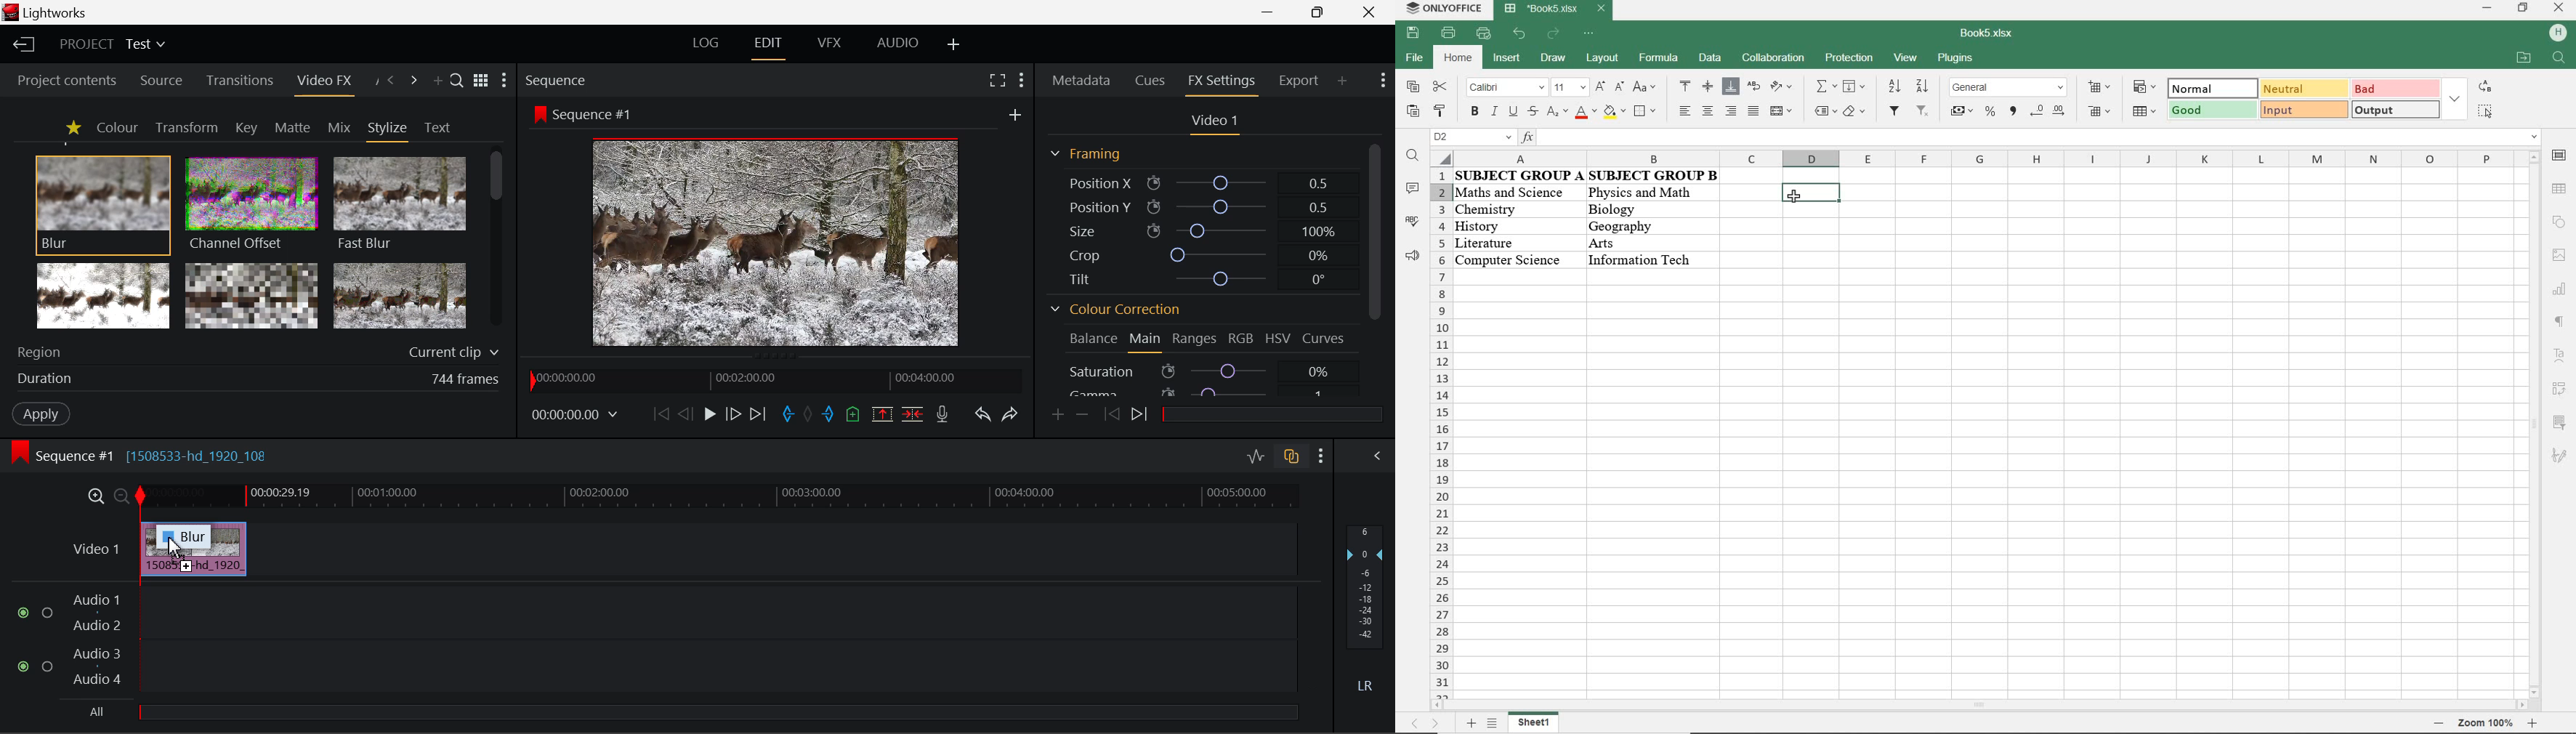 This screenshot has height=756, width=2576. Describe the element at coordinates (1413, 256) in the screenshot. I see `feedback & support` at that location.